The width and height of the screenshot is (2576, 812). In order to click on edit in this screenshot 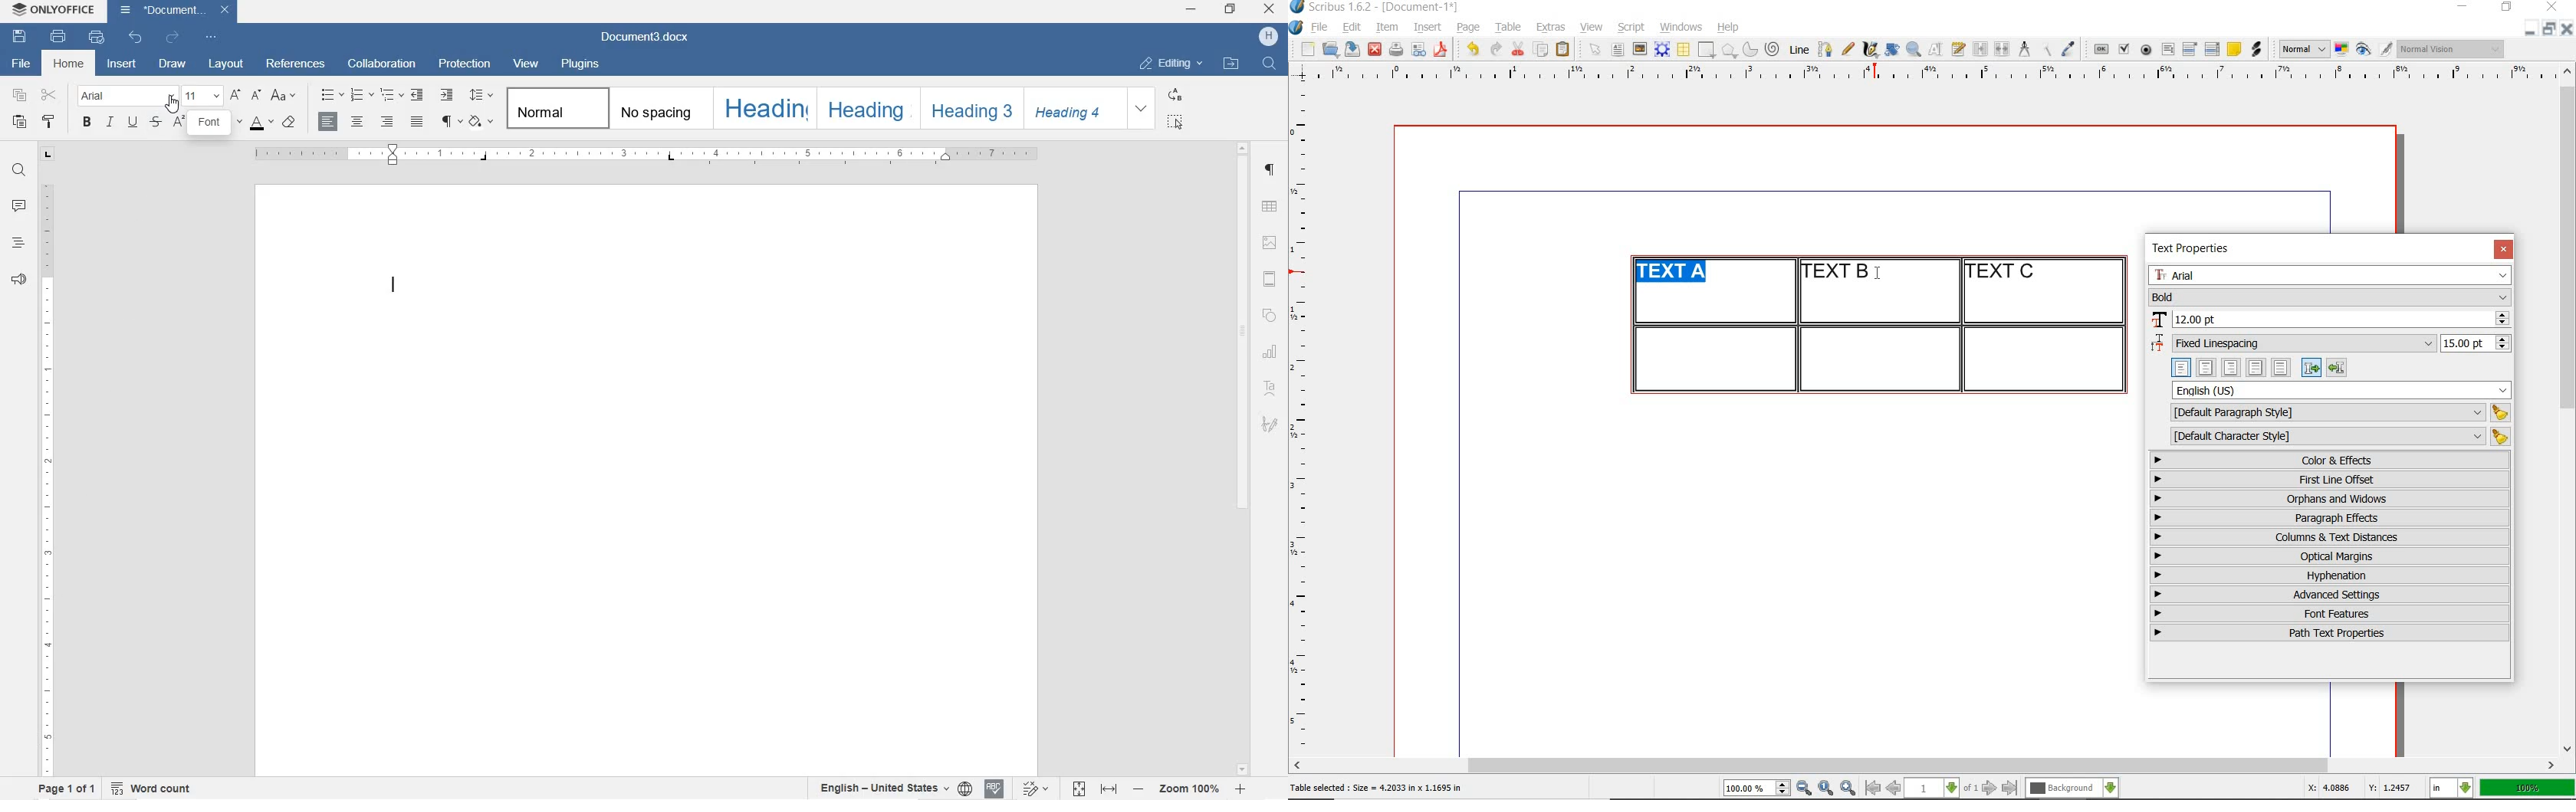, I will do `click(1352, 27)`.